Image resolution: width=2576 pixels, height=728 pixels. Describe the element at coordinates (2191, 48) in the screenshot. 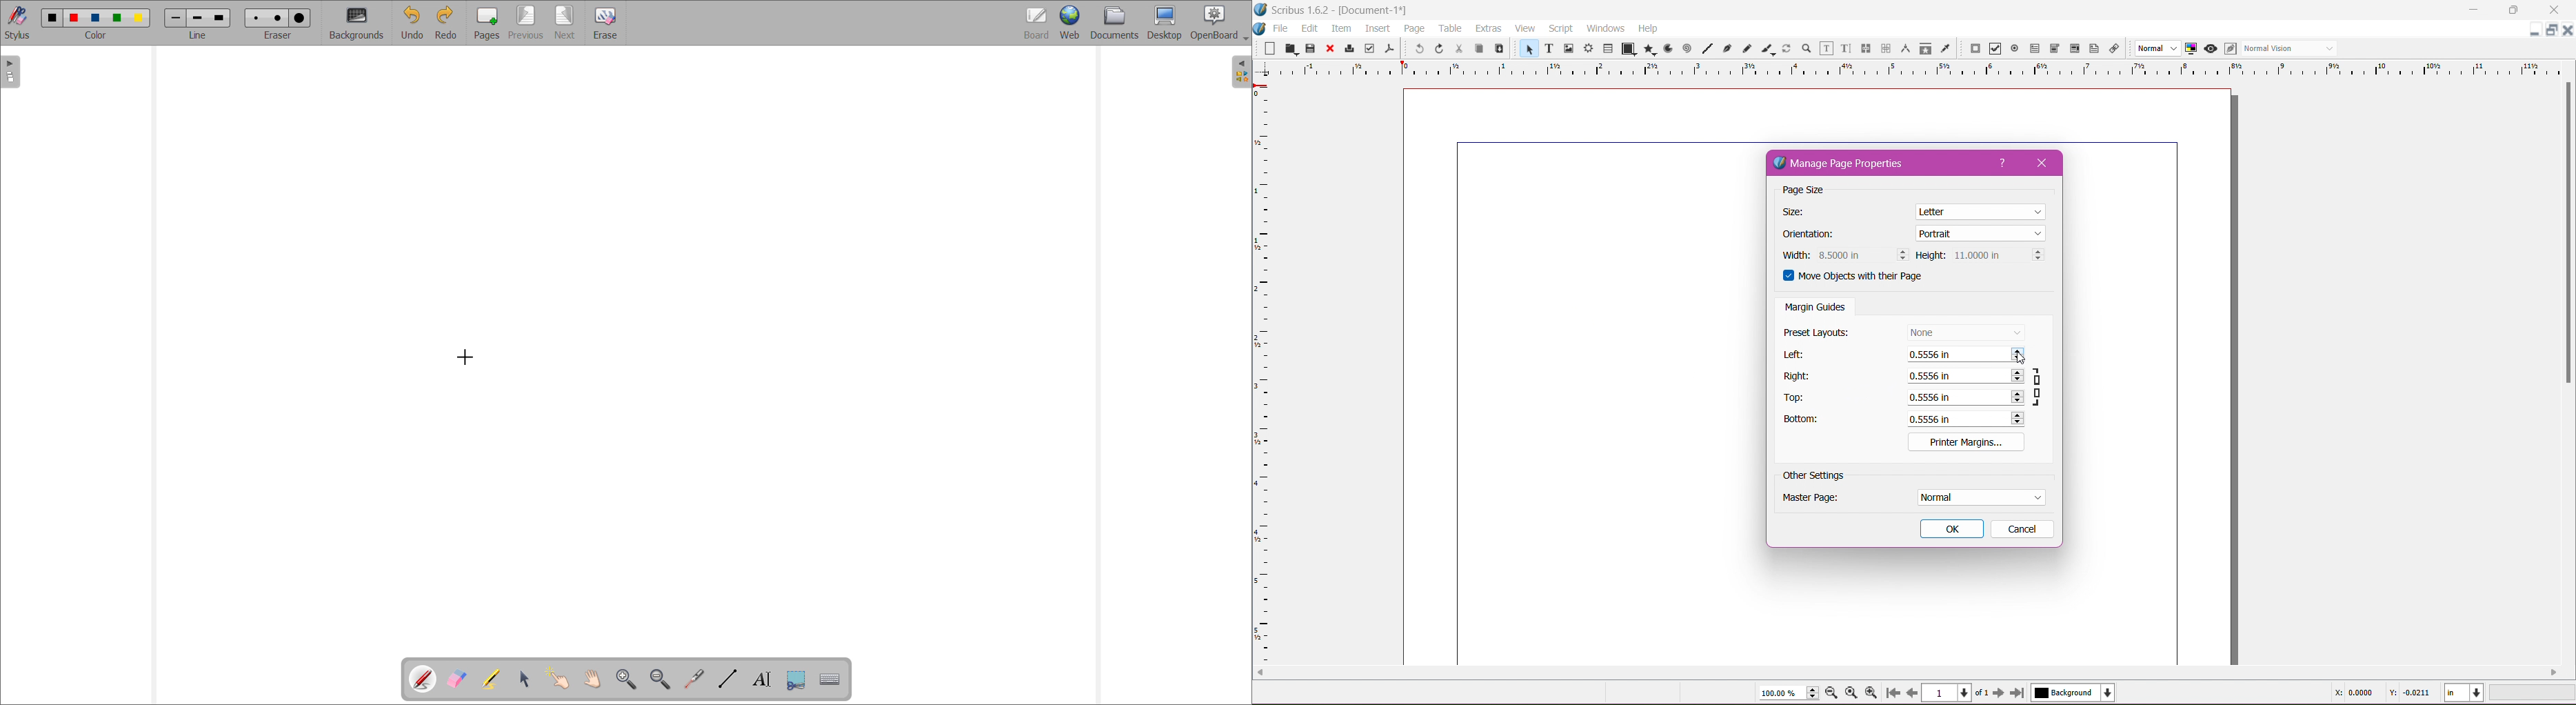

I see `Toggle Color Management System` at that location.